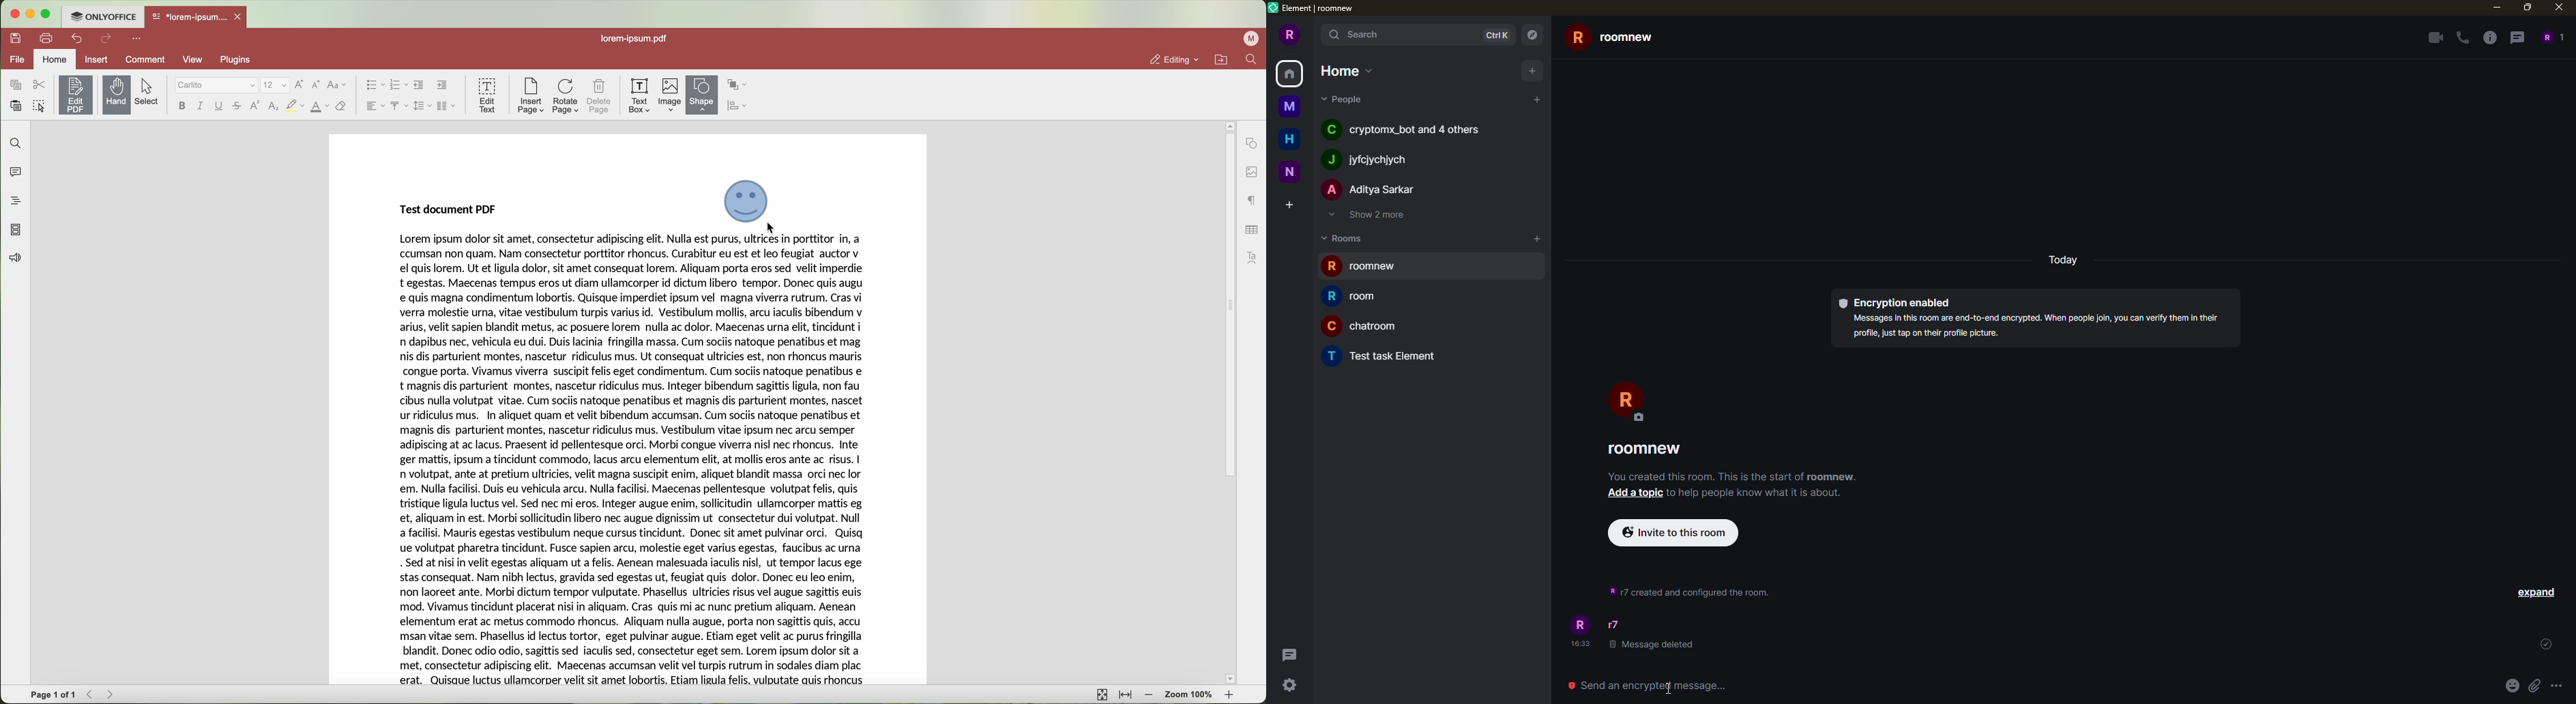 The height and width of the screenshot is (728, 2576). What do you see at coordinates (2534, 684) in the screenshot?
I see `attach` at bounding box center [2534, 684].